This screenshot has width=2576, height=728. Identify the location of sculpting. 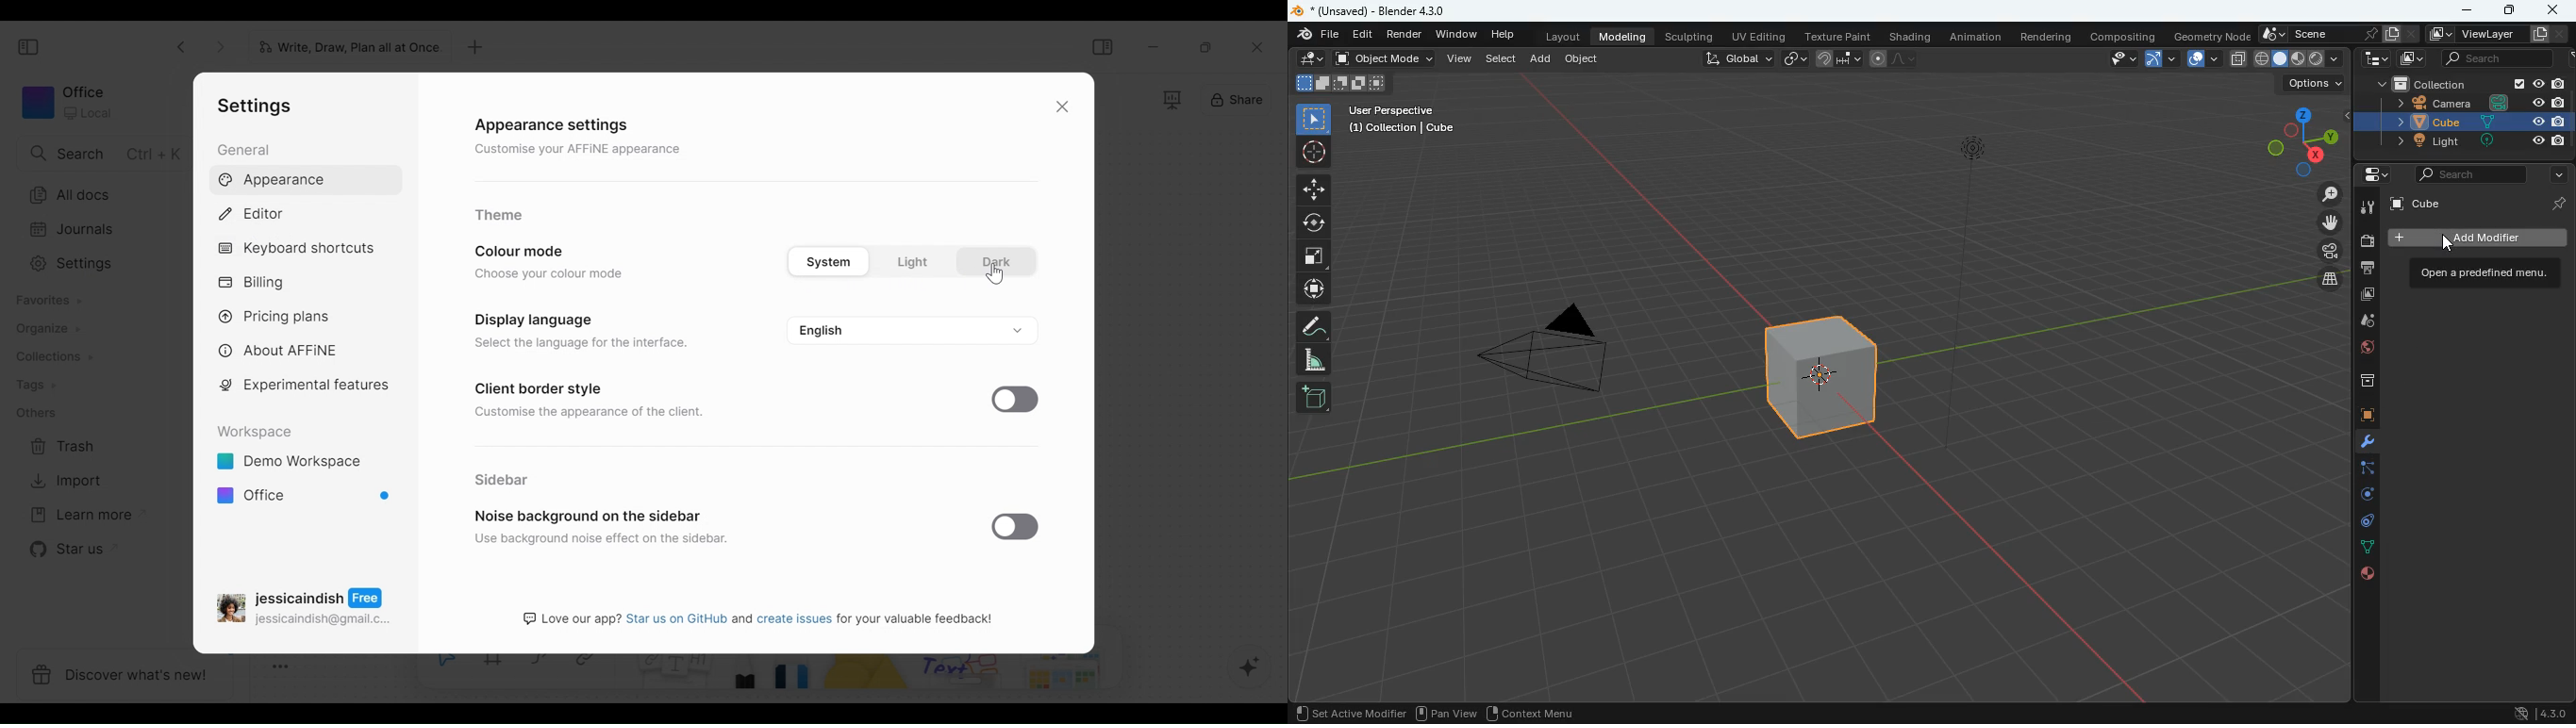
(1690, 37).